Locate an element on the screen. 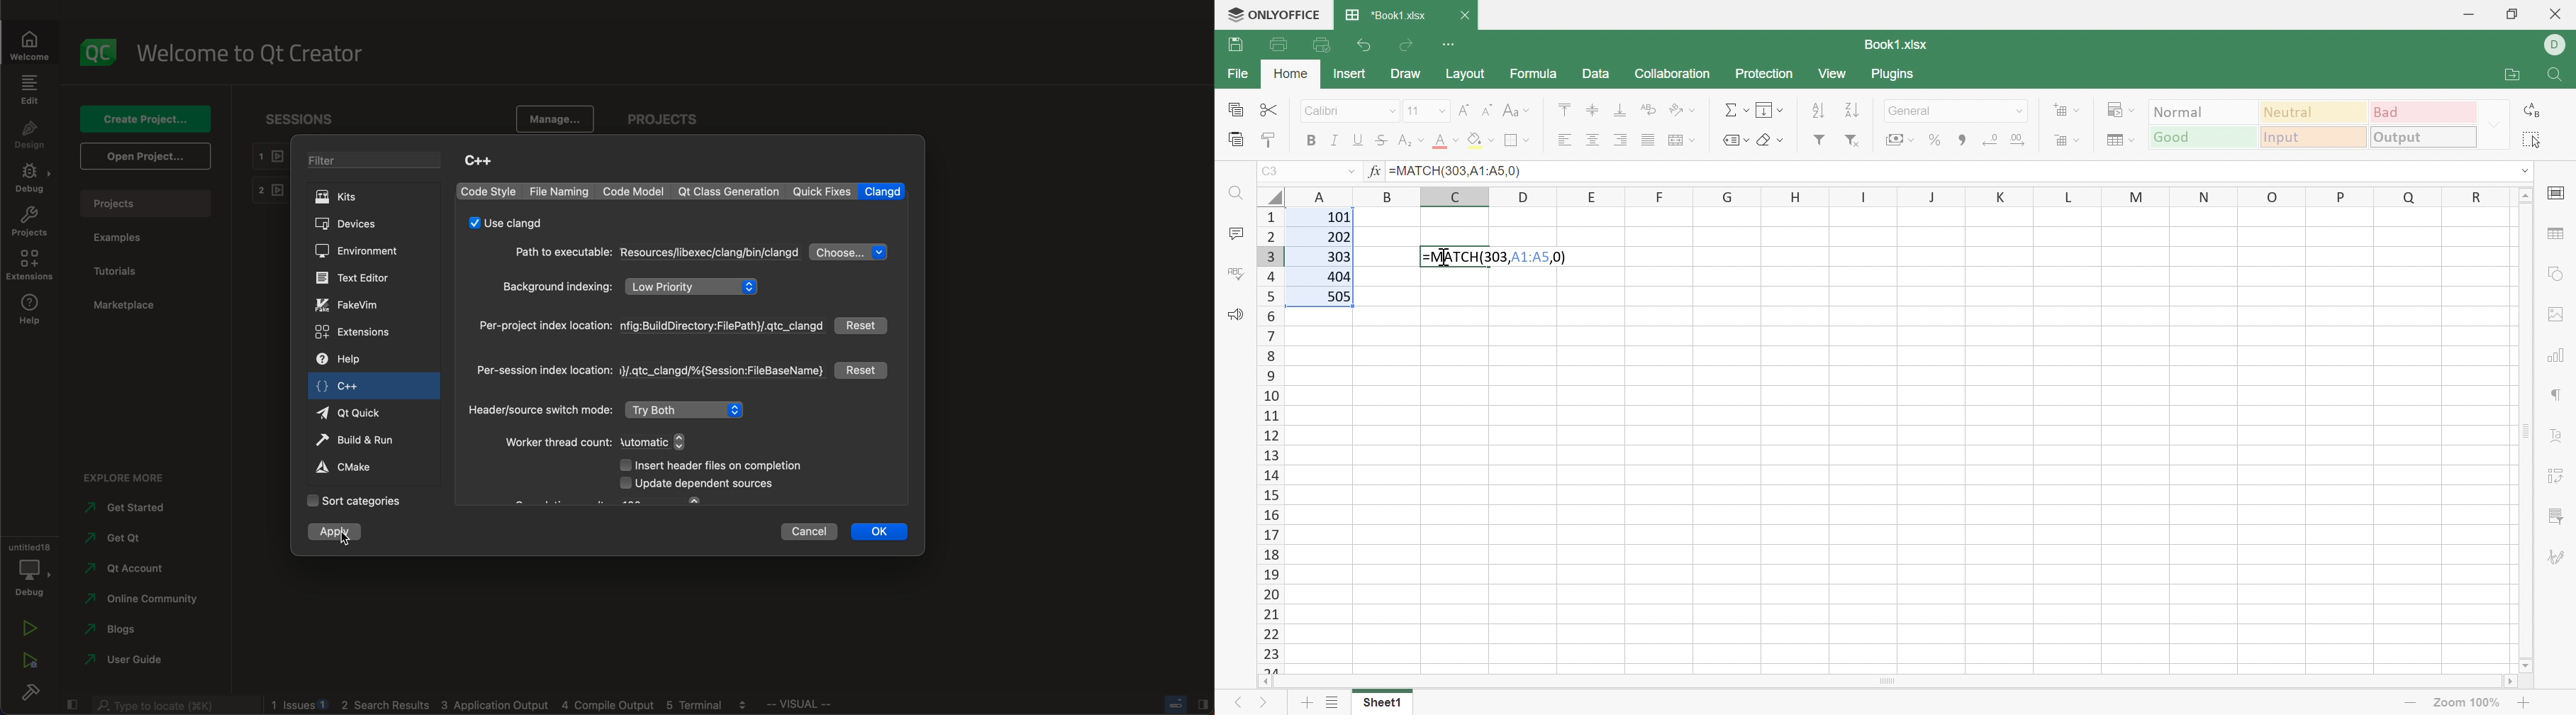  Quick print is located at coordinates (1324, 44).